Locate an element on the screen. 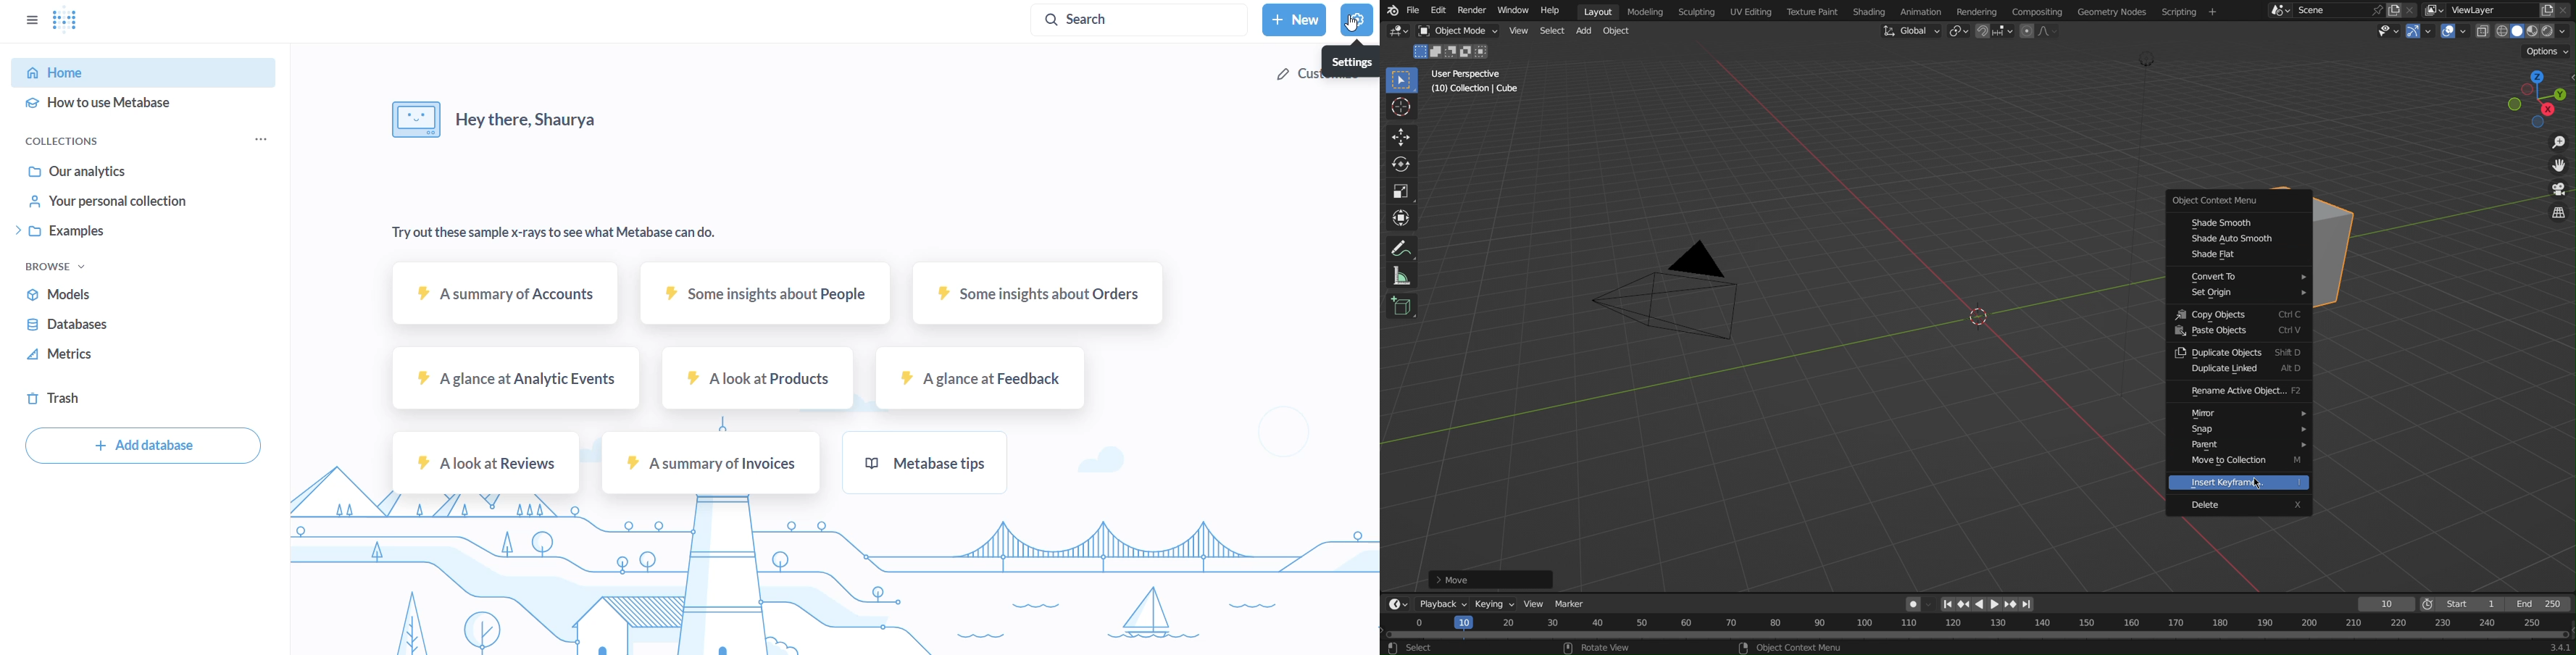 The width and height of the screenshot is (2576, 672). Some insights about People is located at coordinates (765, 294).